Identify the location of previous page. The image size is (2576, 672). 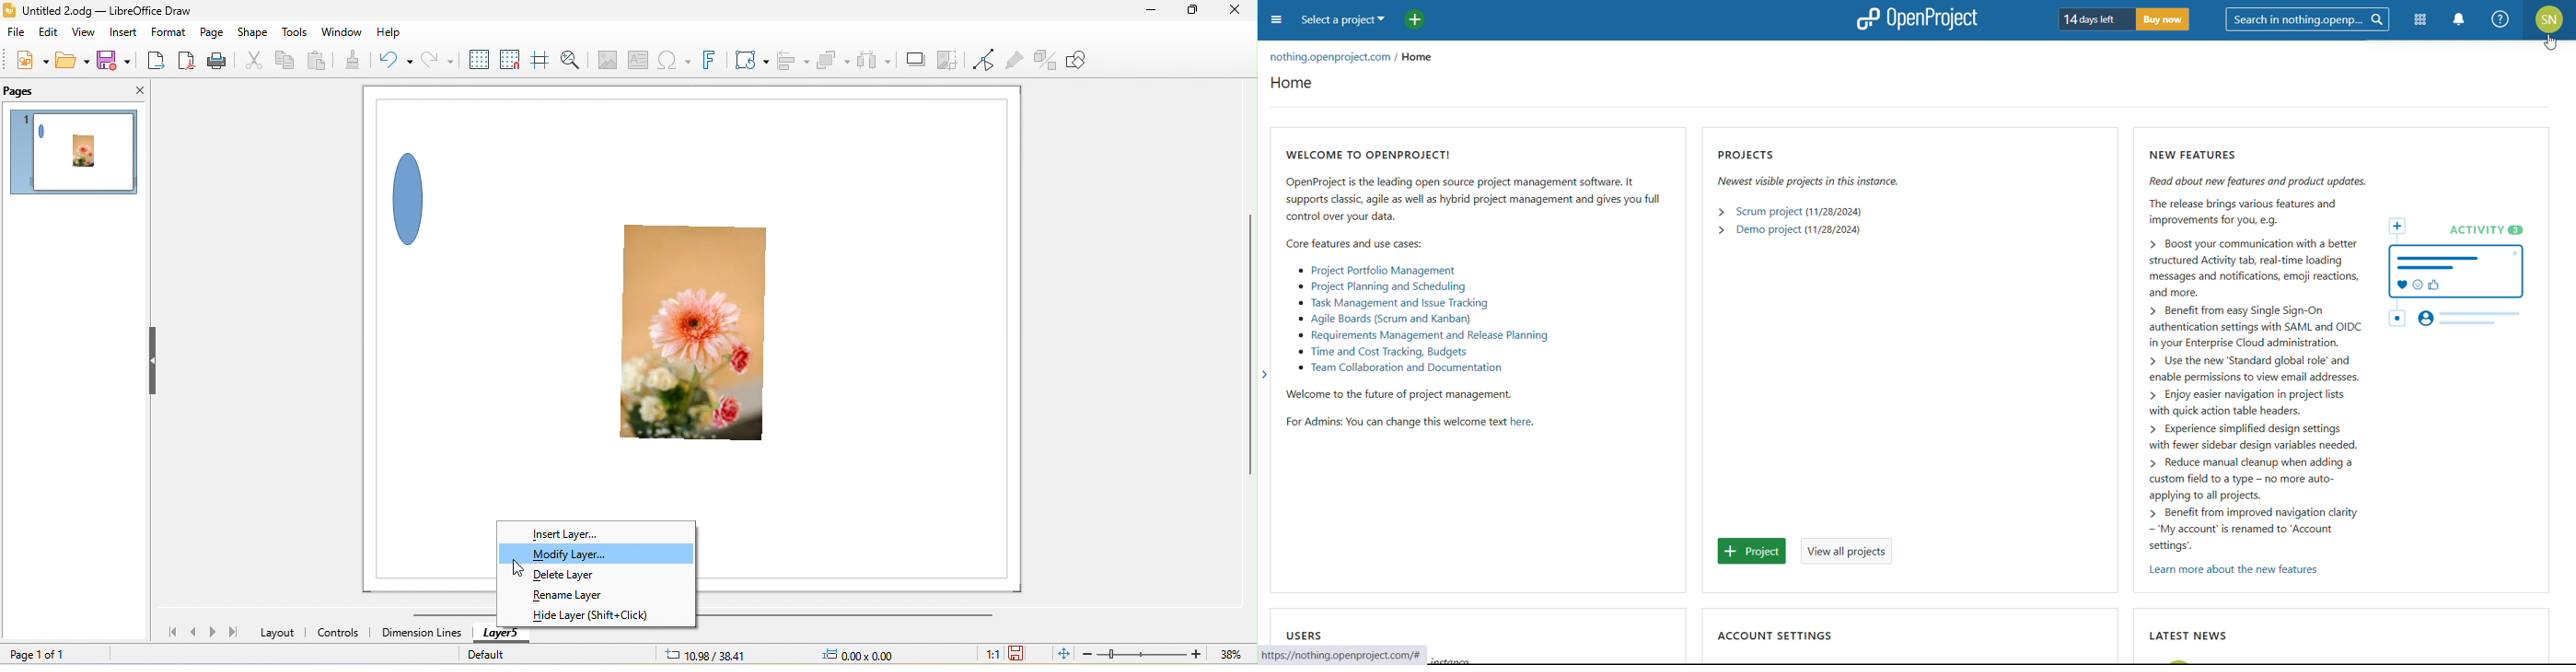
(194, 632).